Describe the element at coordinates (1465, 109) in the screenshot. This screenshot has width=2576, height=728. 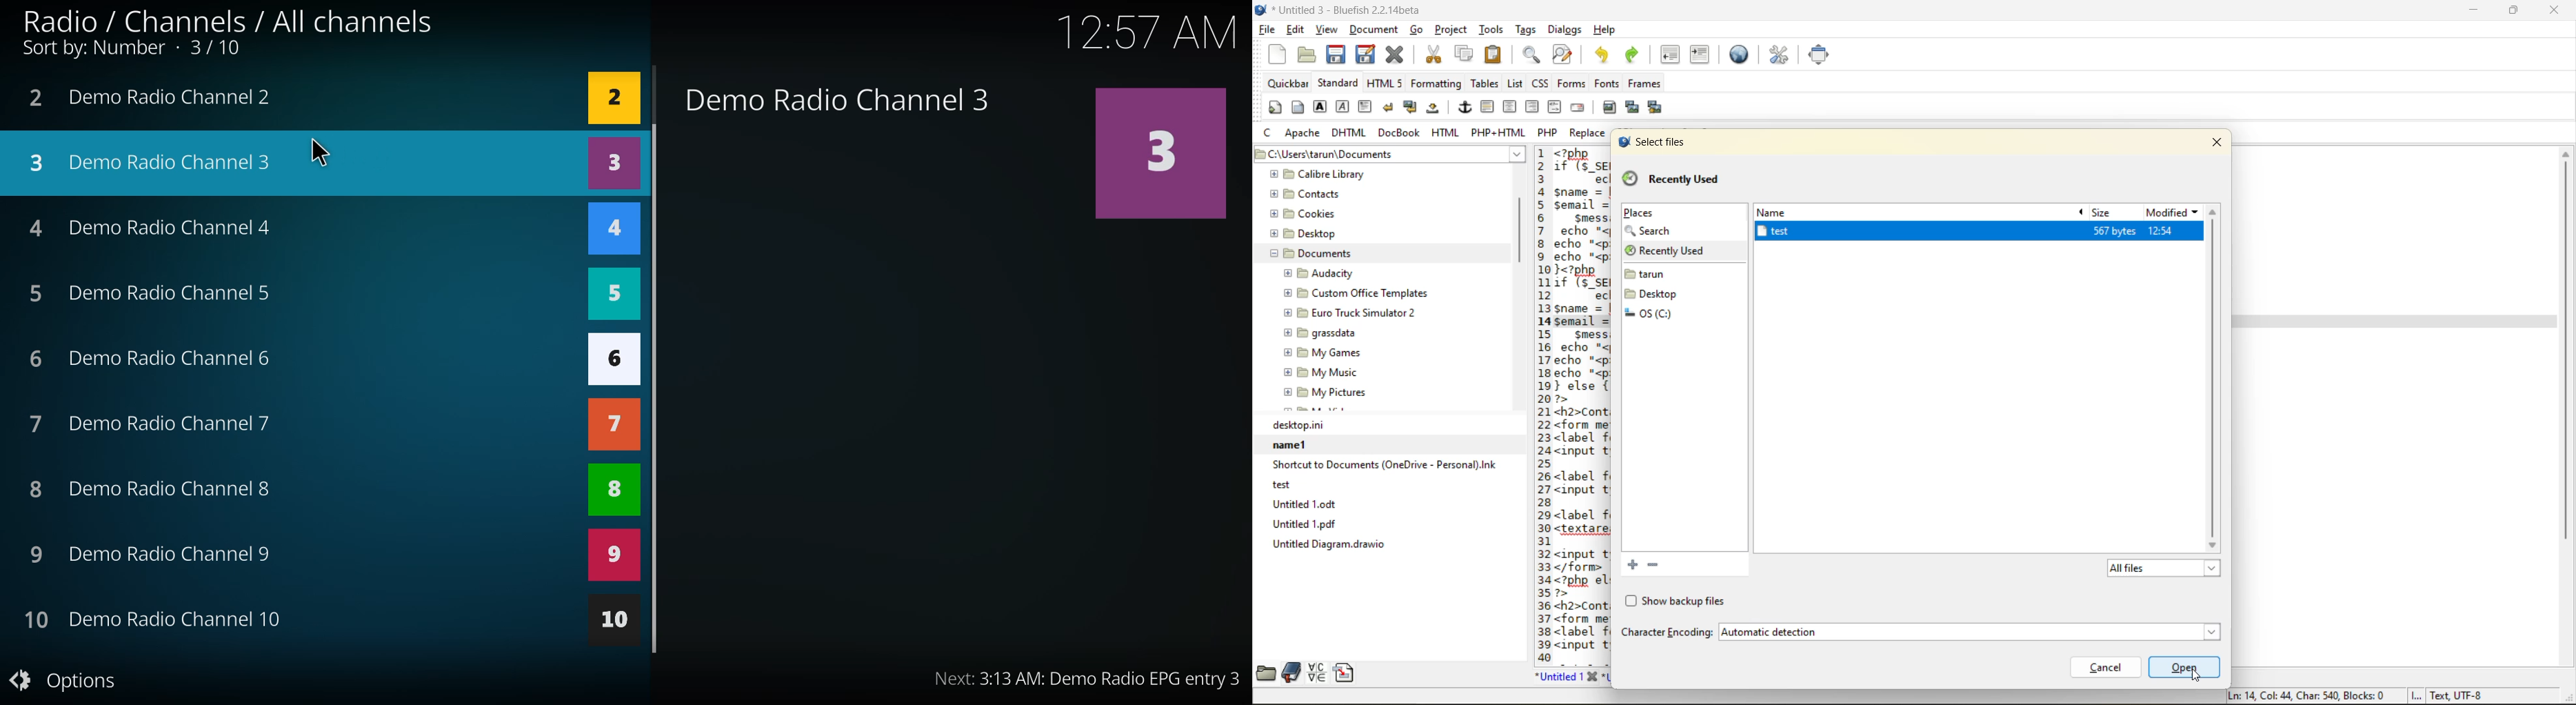
I see `anchor` at that location.